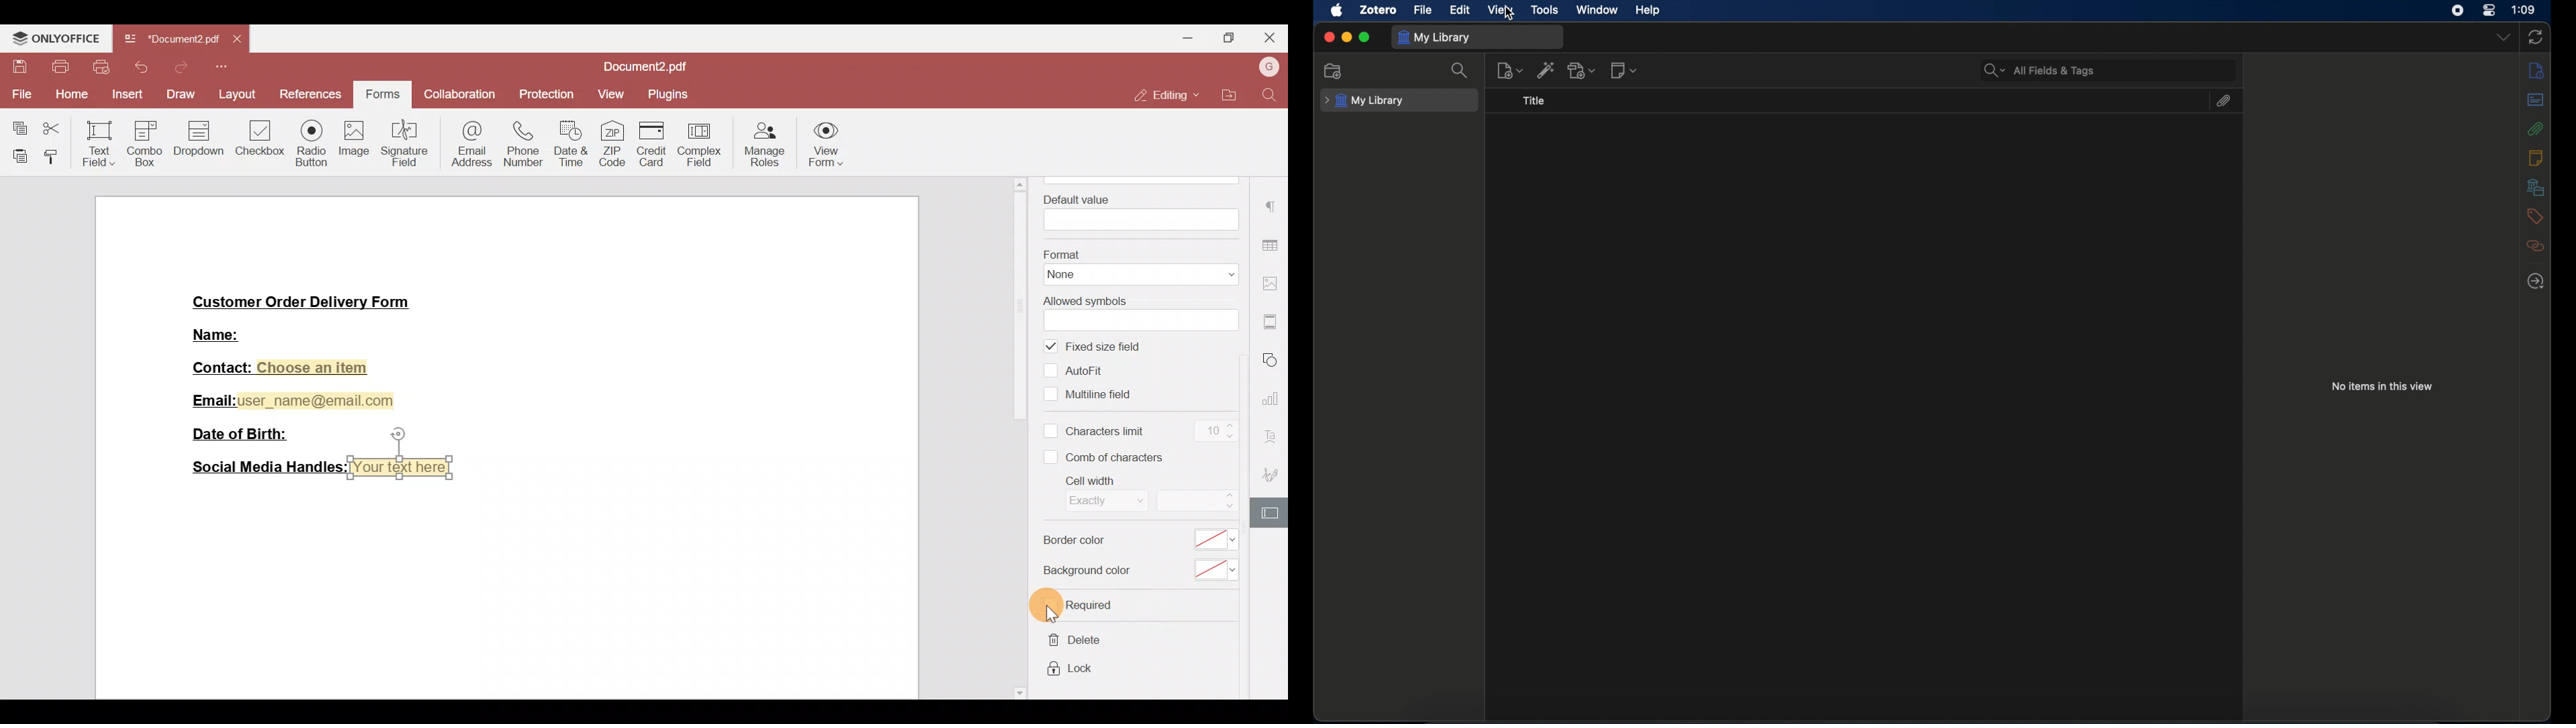 This screenshot has width=2576, height=728. I want to click on close, so click(1329, 36).